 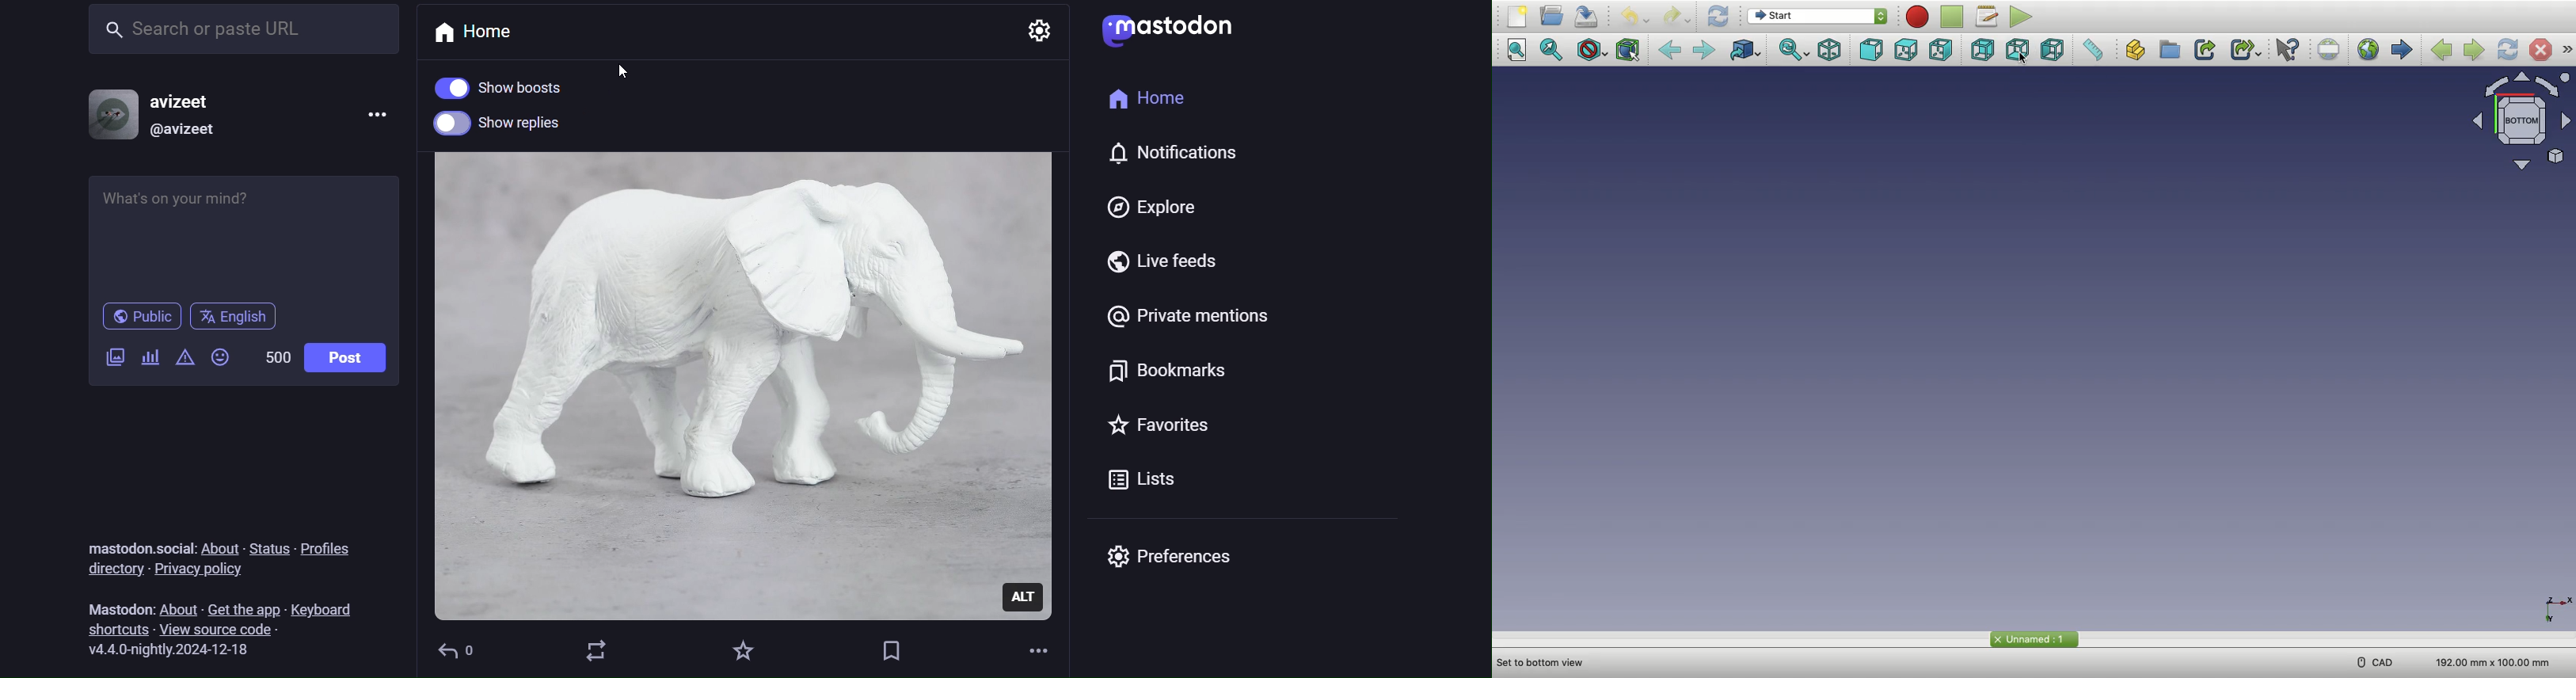 What do you see at coordinates (1982, 51) in the screenshot?
I see `Rear` at bounding box center [1982, 51].